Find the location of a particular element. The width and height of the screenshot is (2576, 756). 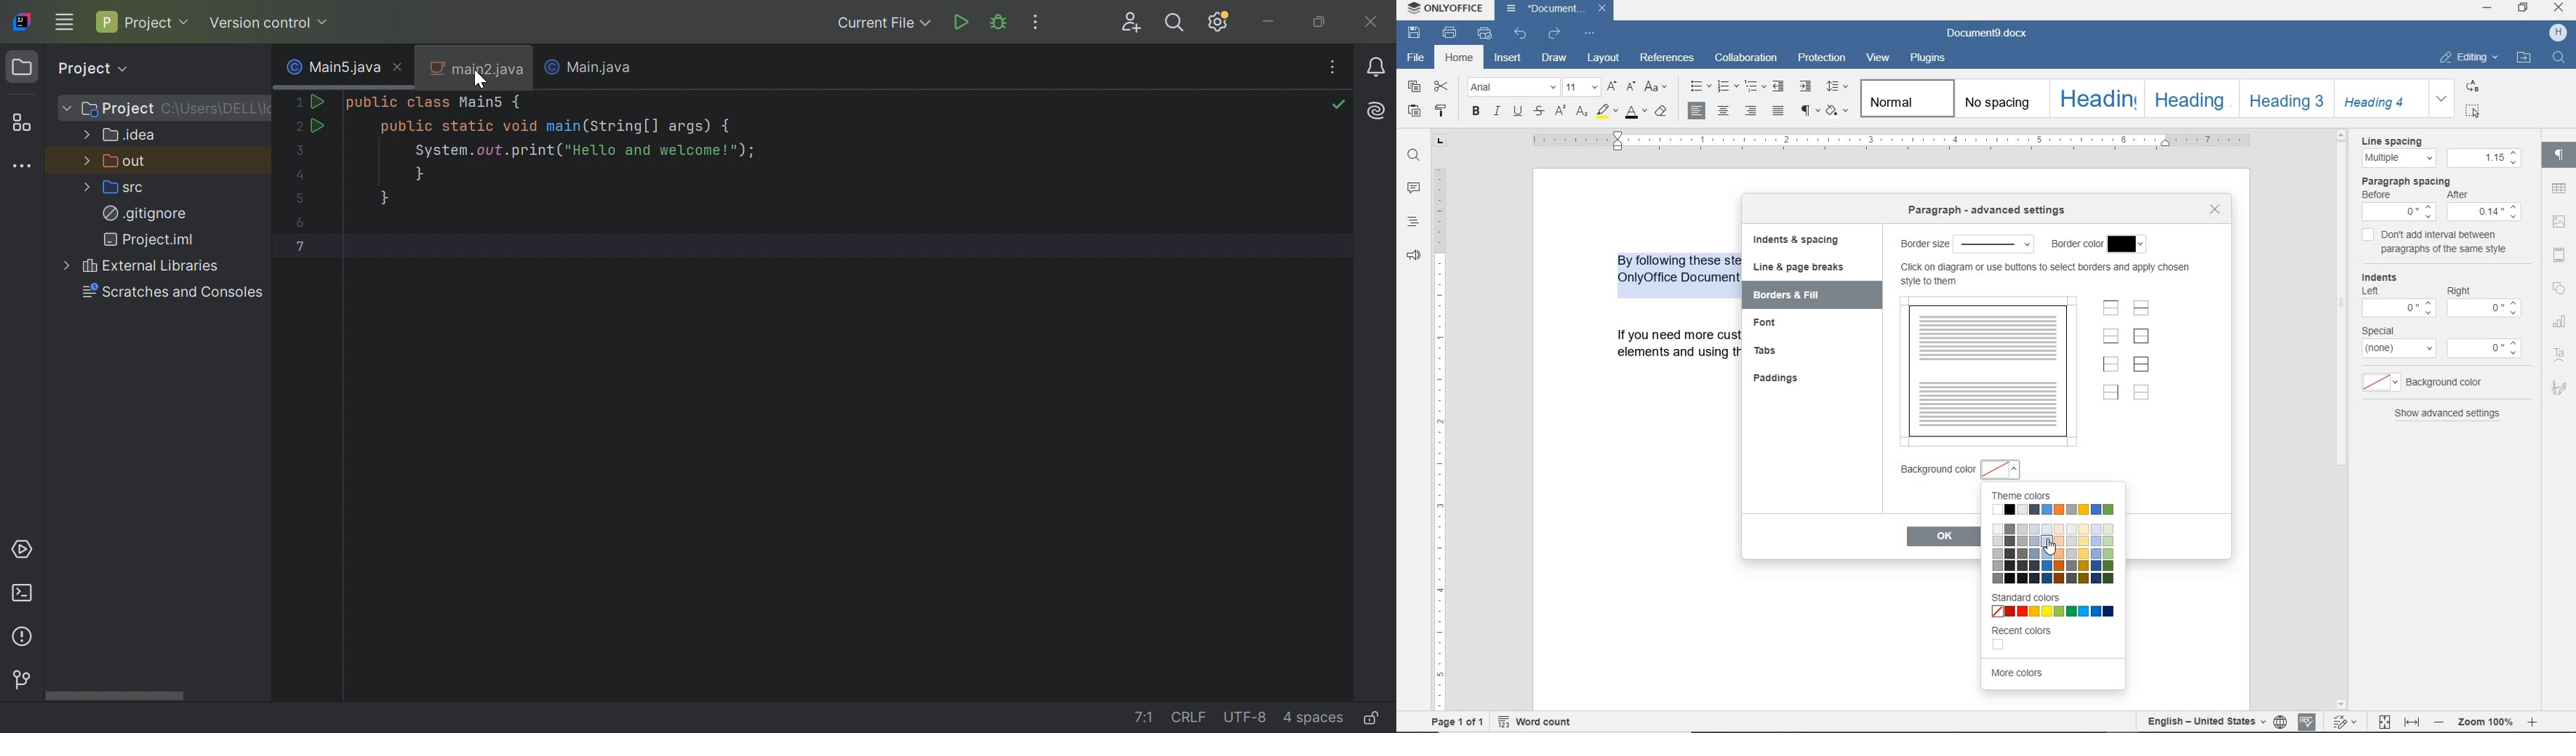

background color is located at coordinates (1935, 470).